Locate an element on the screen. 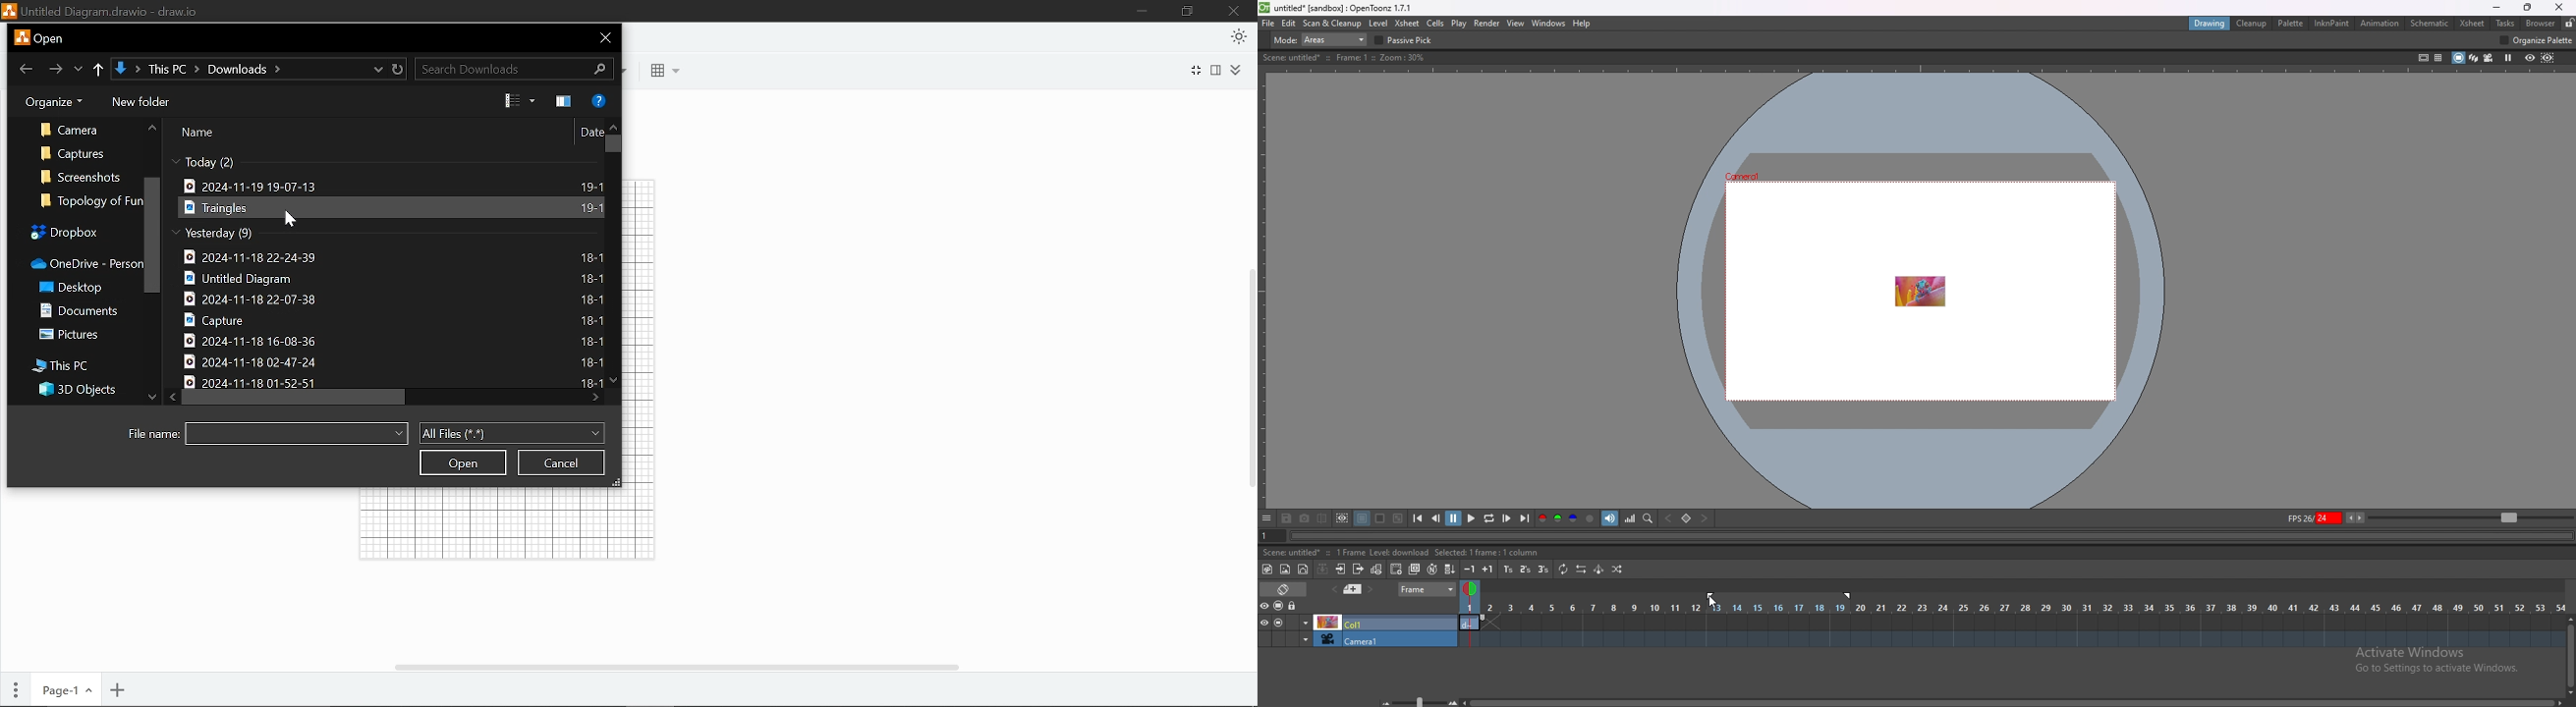 The height and width of the screenshot is (728, 2576). OneDrive-Person is located at coordinates (79, 263).